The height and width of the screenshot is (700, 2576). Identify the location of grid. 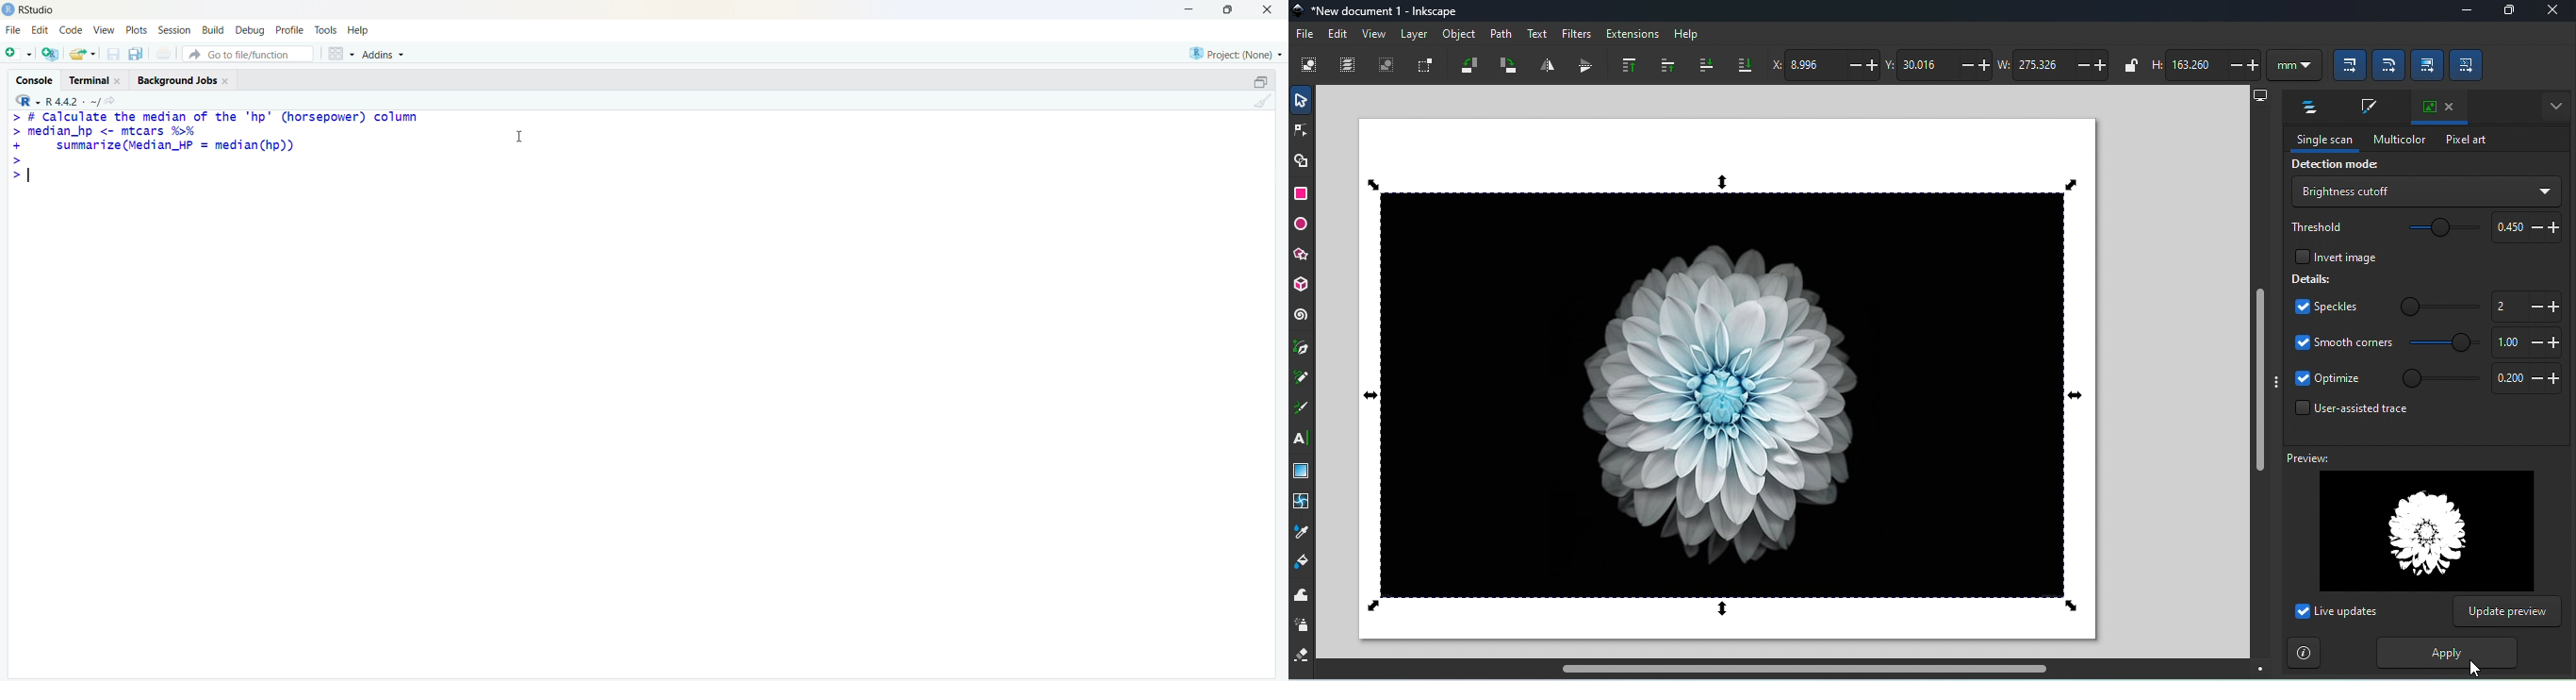
(342, 53).